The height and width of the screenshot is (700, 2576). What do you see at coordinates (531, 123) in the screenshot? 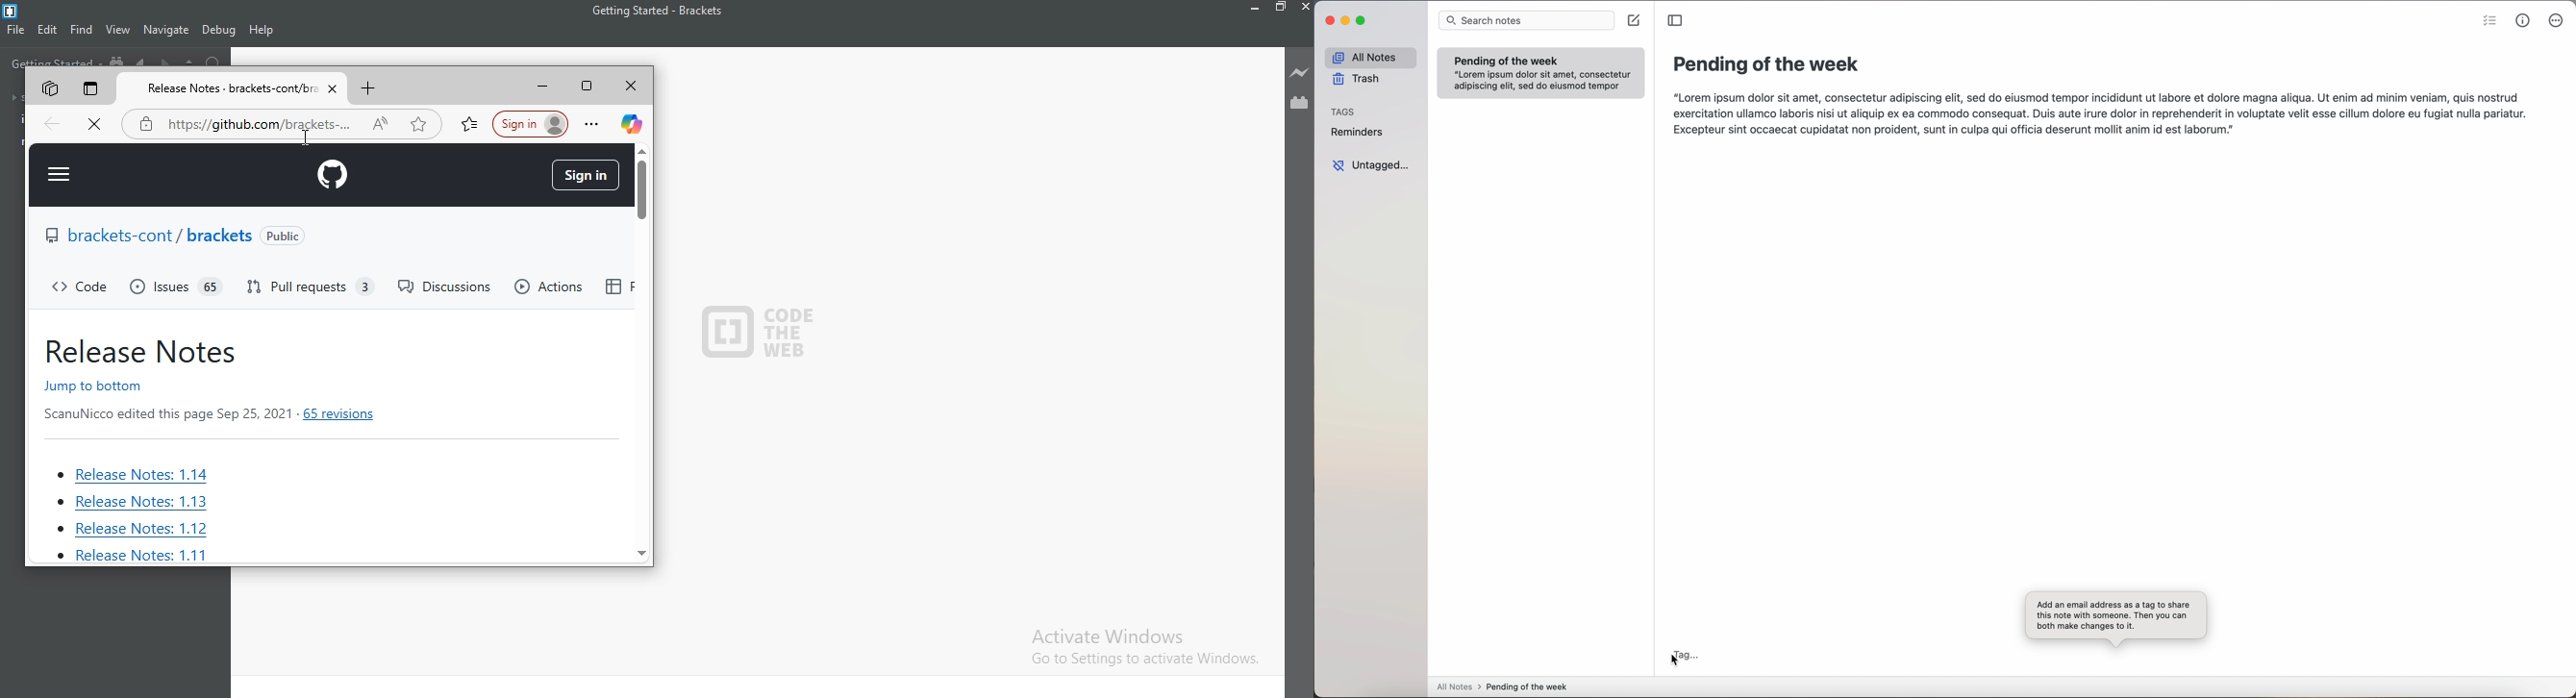
I see `sign in` at bounding box center [531, 123].